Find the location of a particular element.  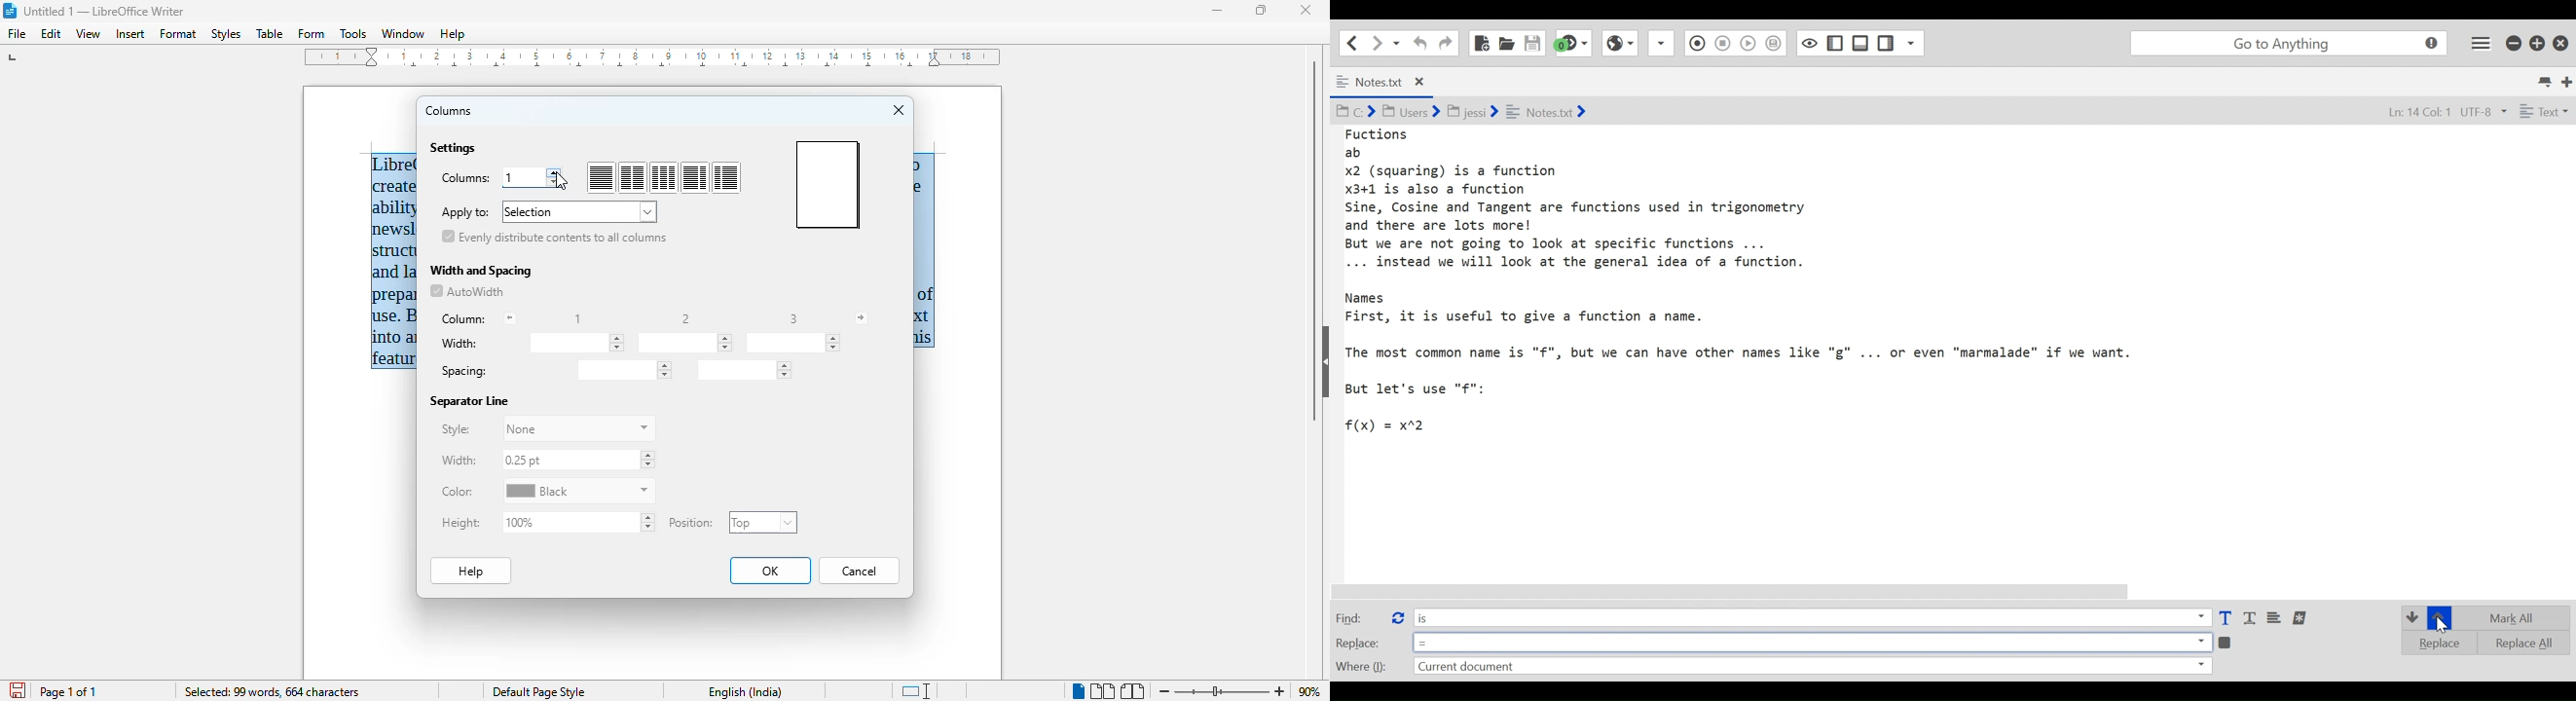

selected: 99 words 664 characters is located at coordinates (272, 691).